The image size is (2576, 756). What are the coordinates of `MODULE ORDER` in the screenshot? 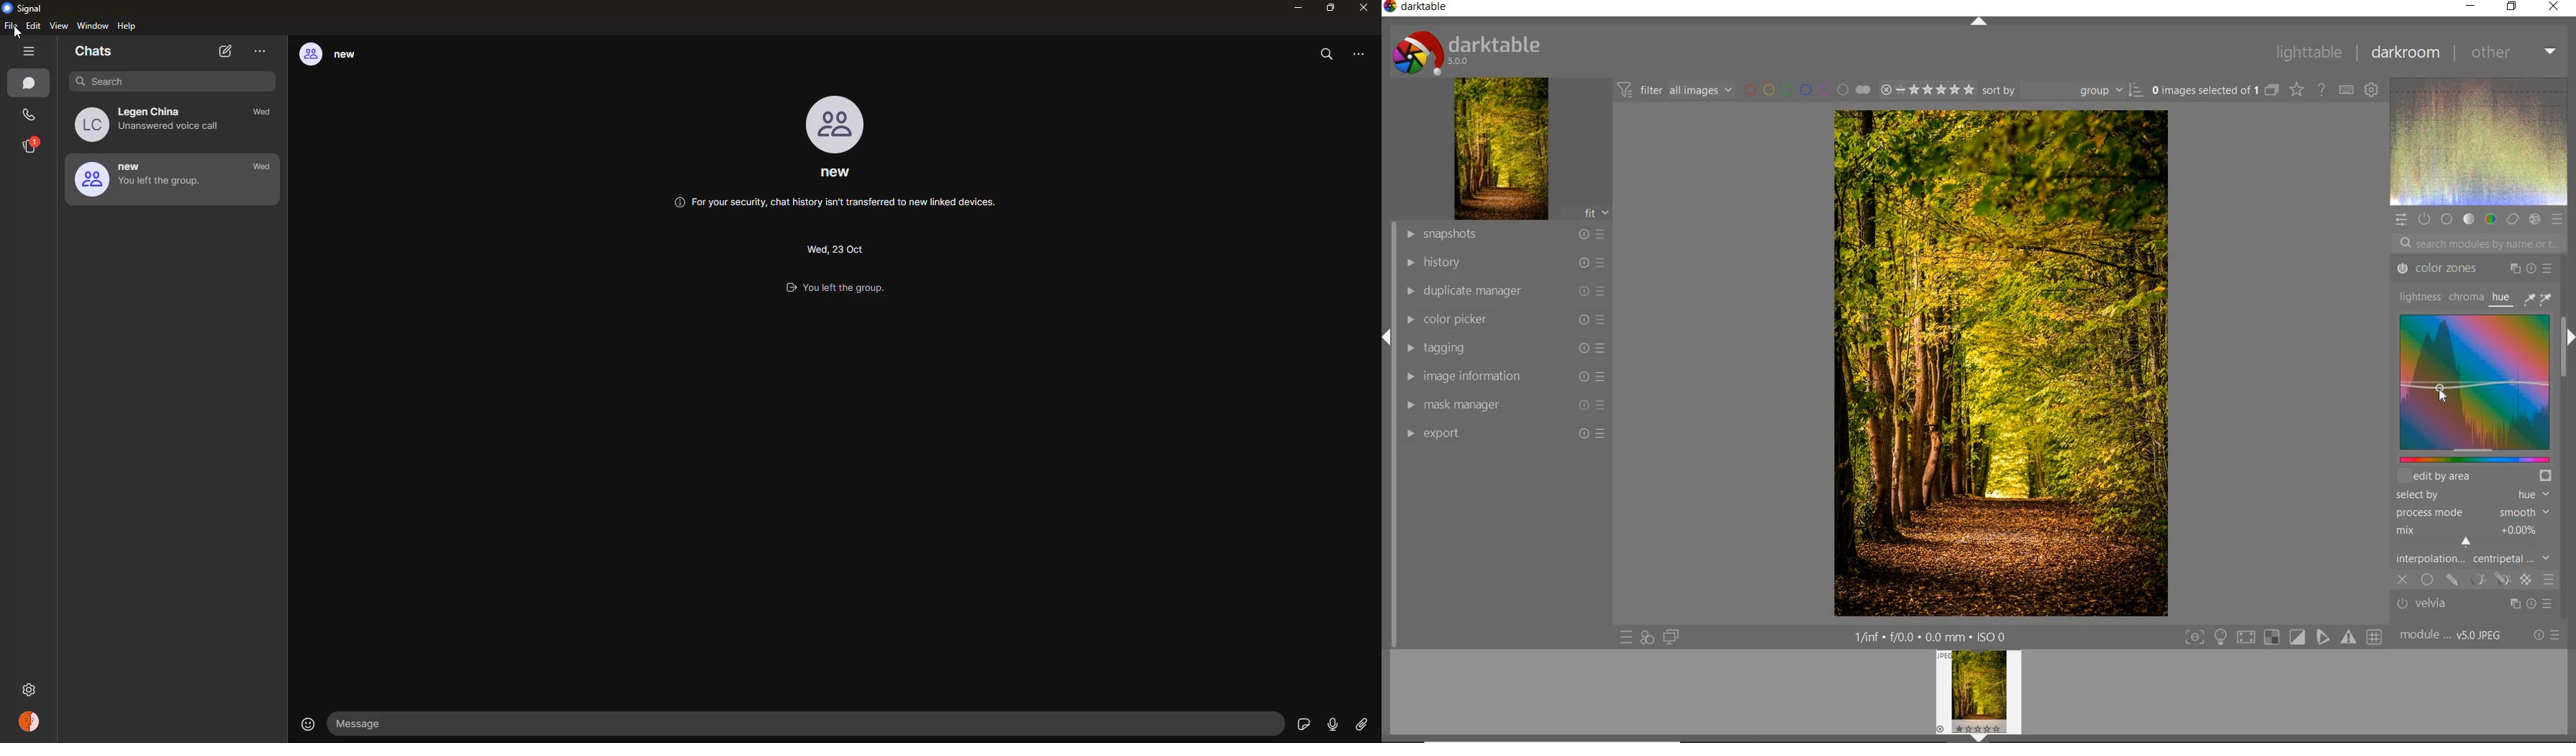 It's located at (2453, 636).